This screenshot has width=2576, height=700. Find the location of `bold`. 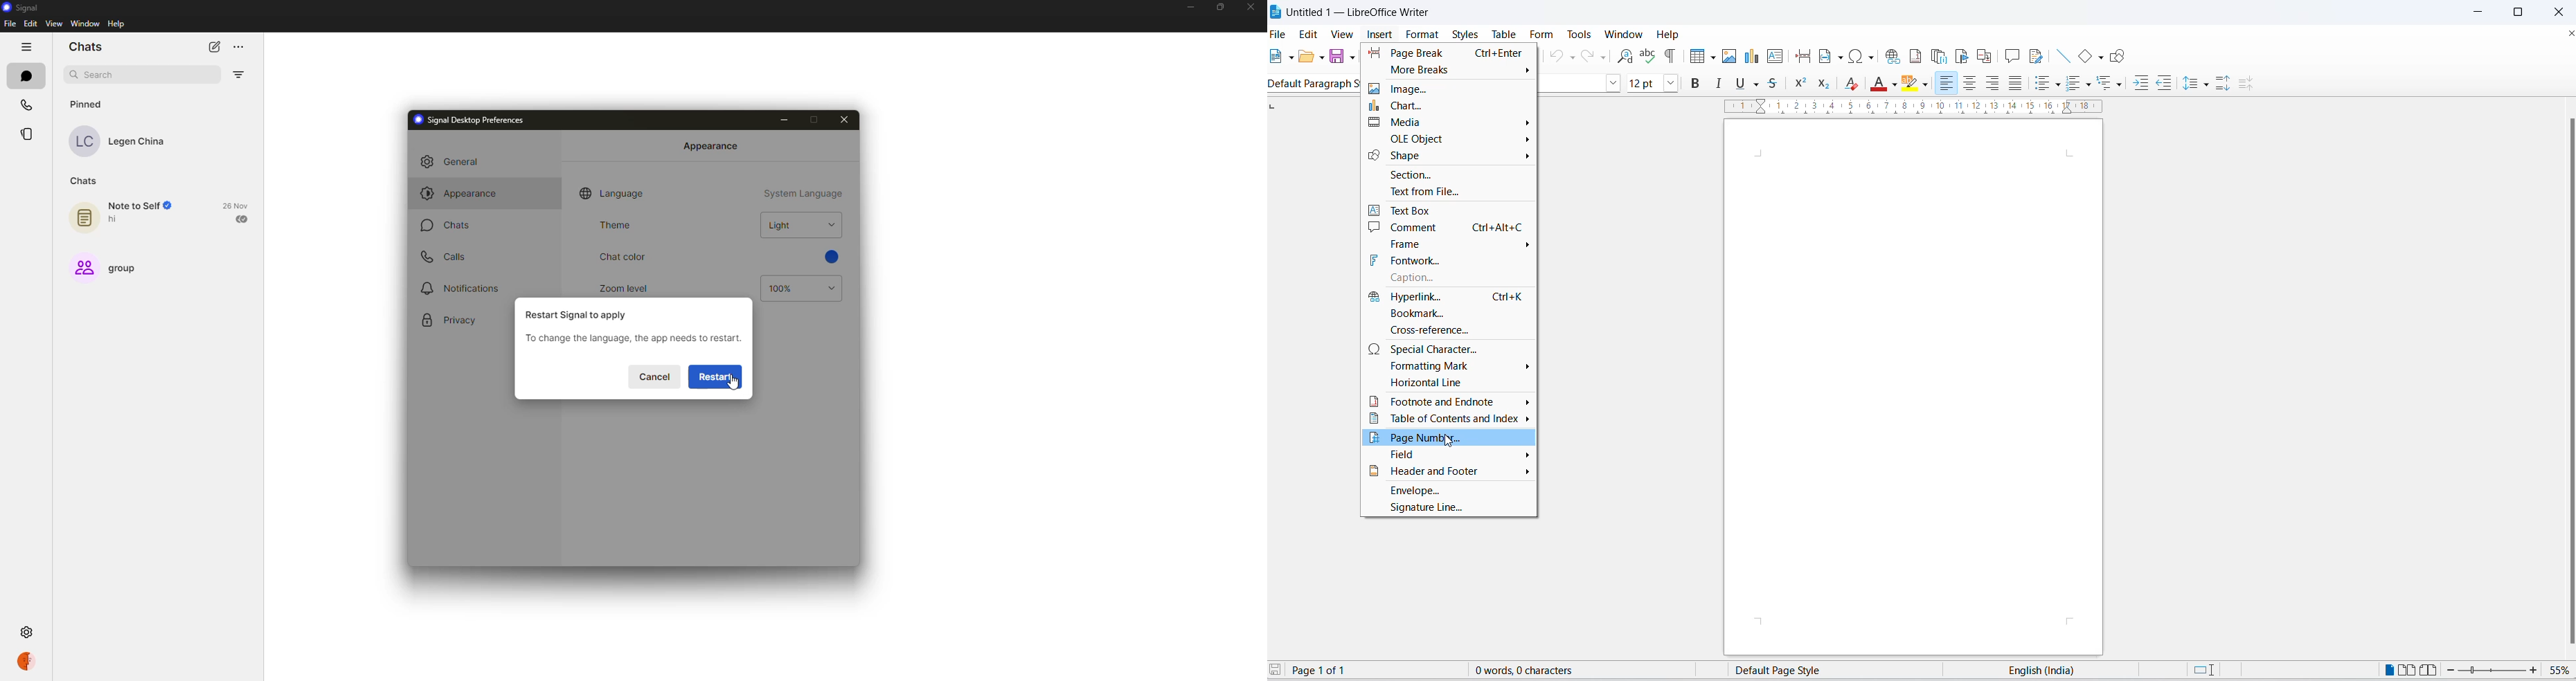

bold is located at coordinates (1694, 82).